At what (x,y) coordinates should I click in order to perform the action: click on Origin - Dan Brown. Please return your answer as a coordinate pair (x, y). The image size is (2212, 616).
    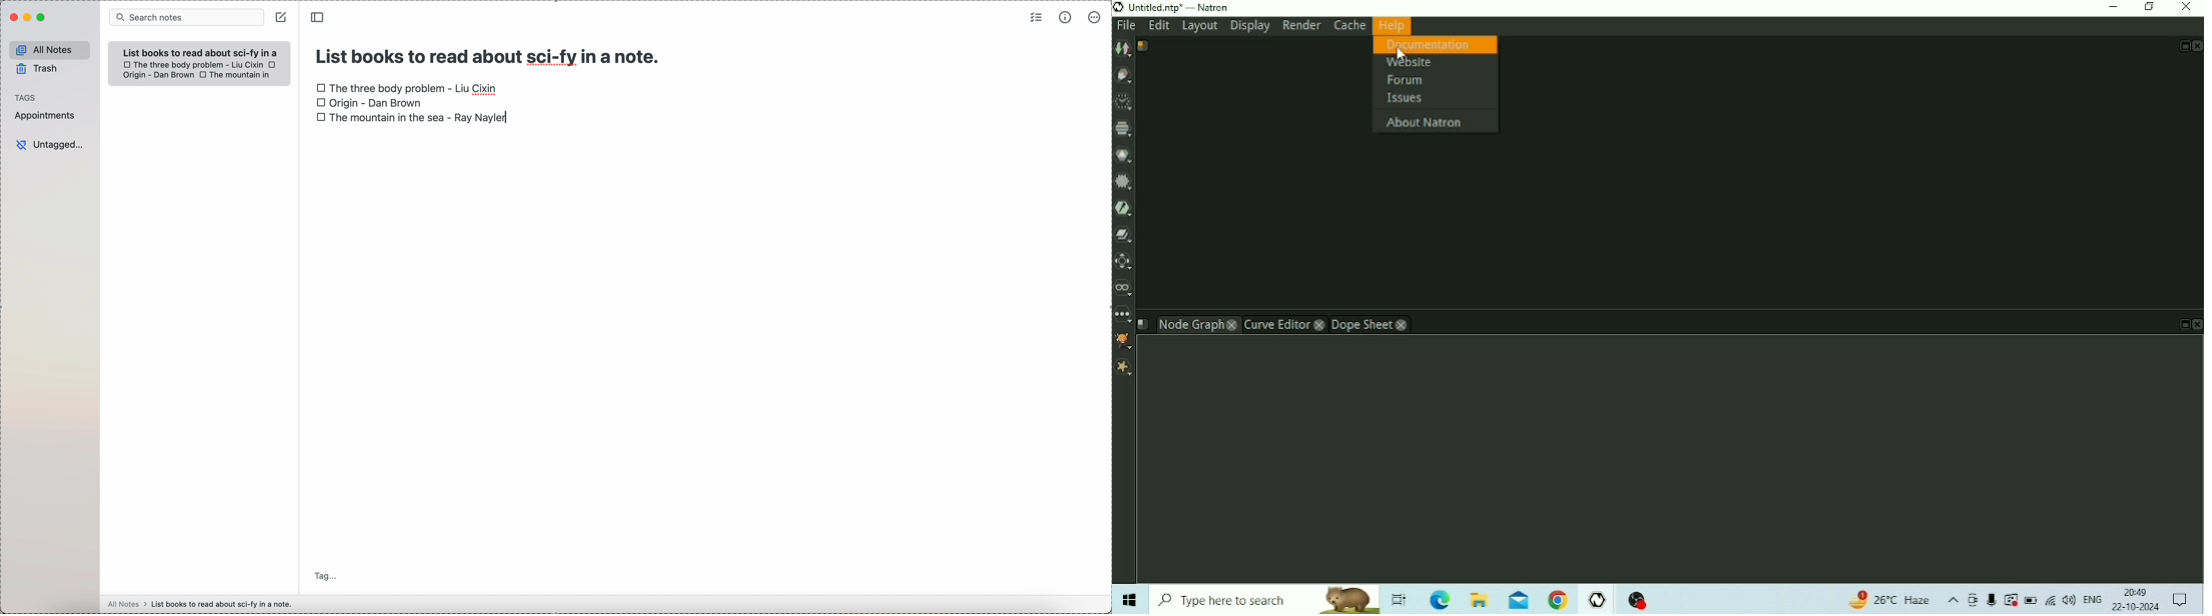
    Looking at the image, I should click on (157, 76).